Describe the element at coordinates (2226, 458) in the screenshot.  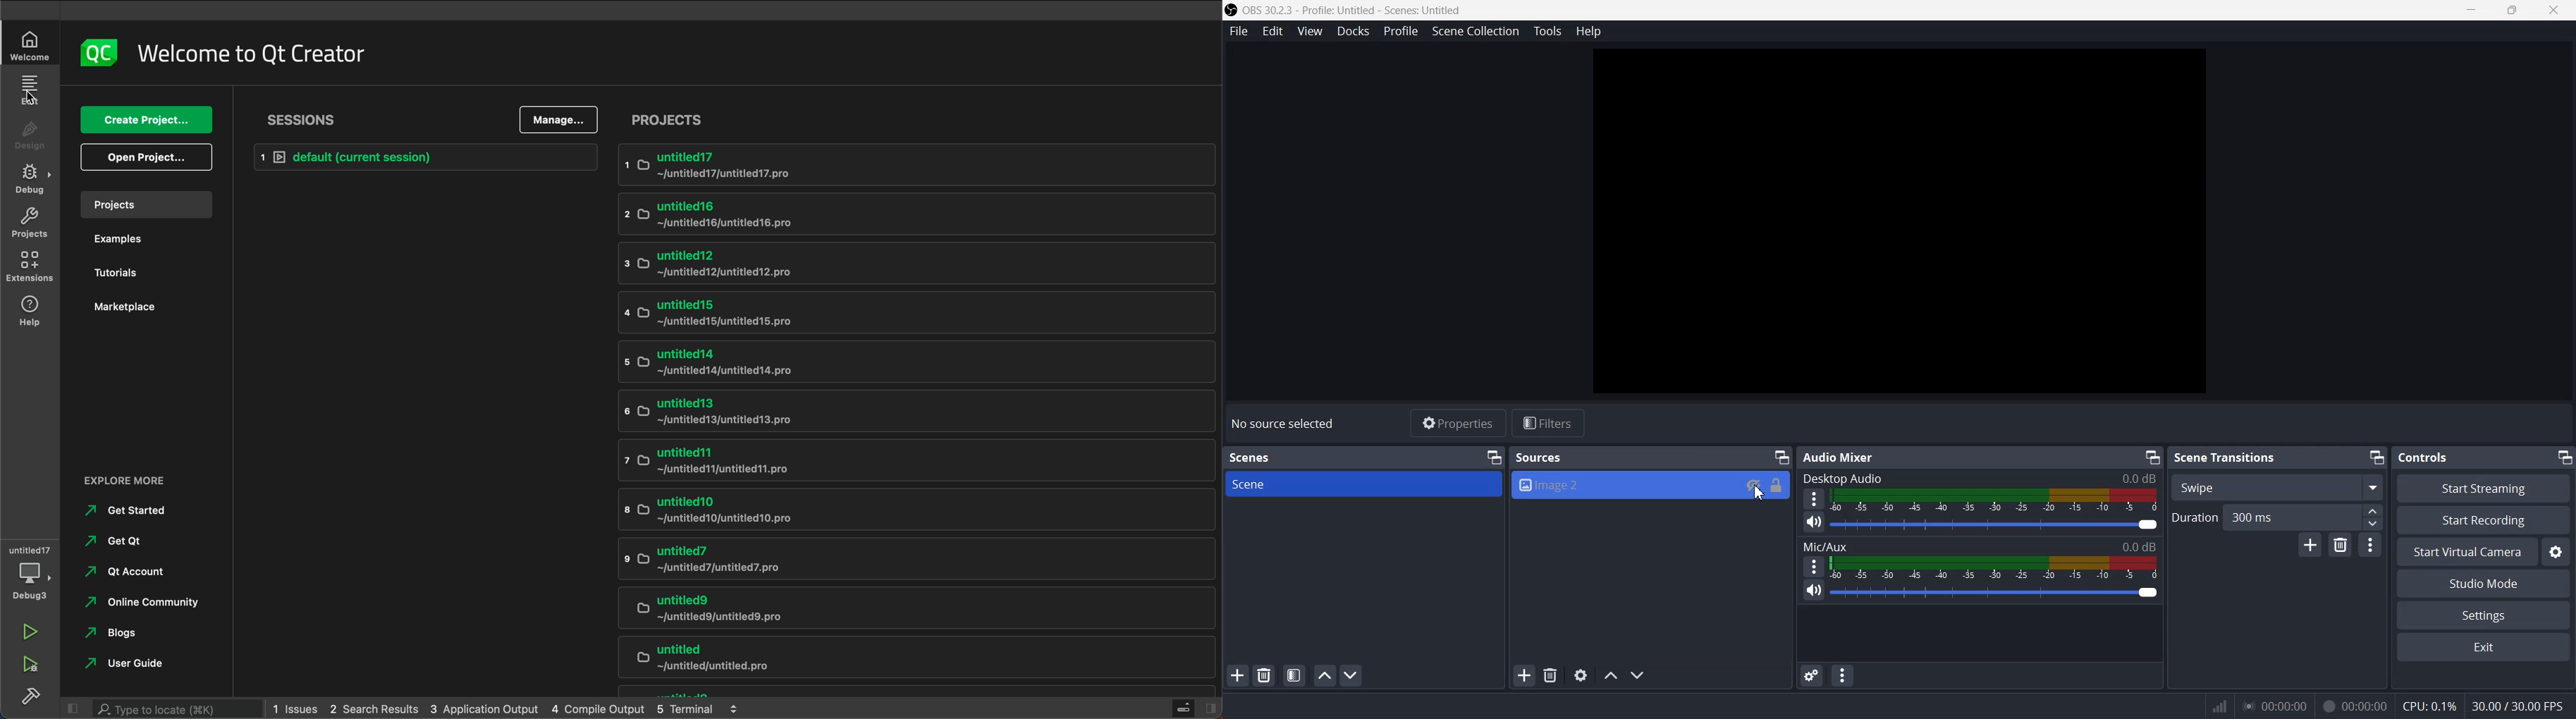
I see `Scene Transitions` at that location.